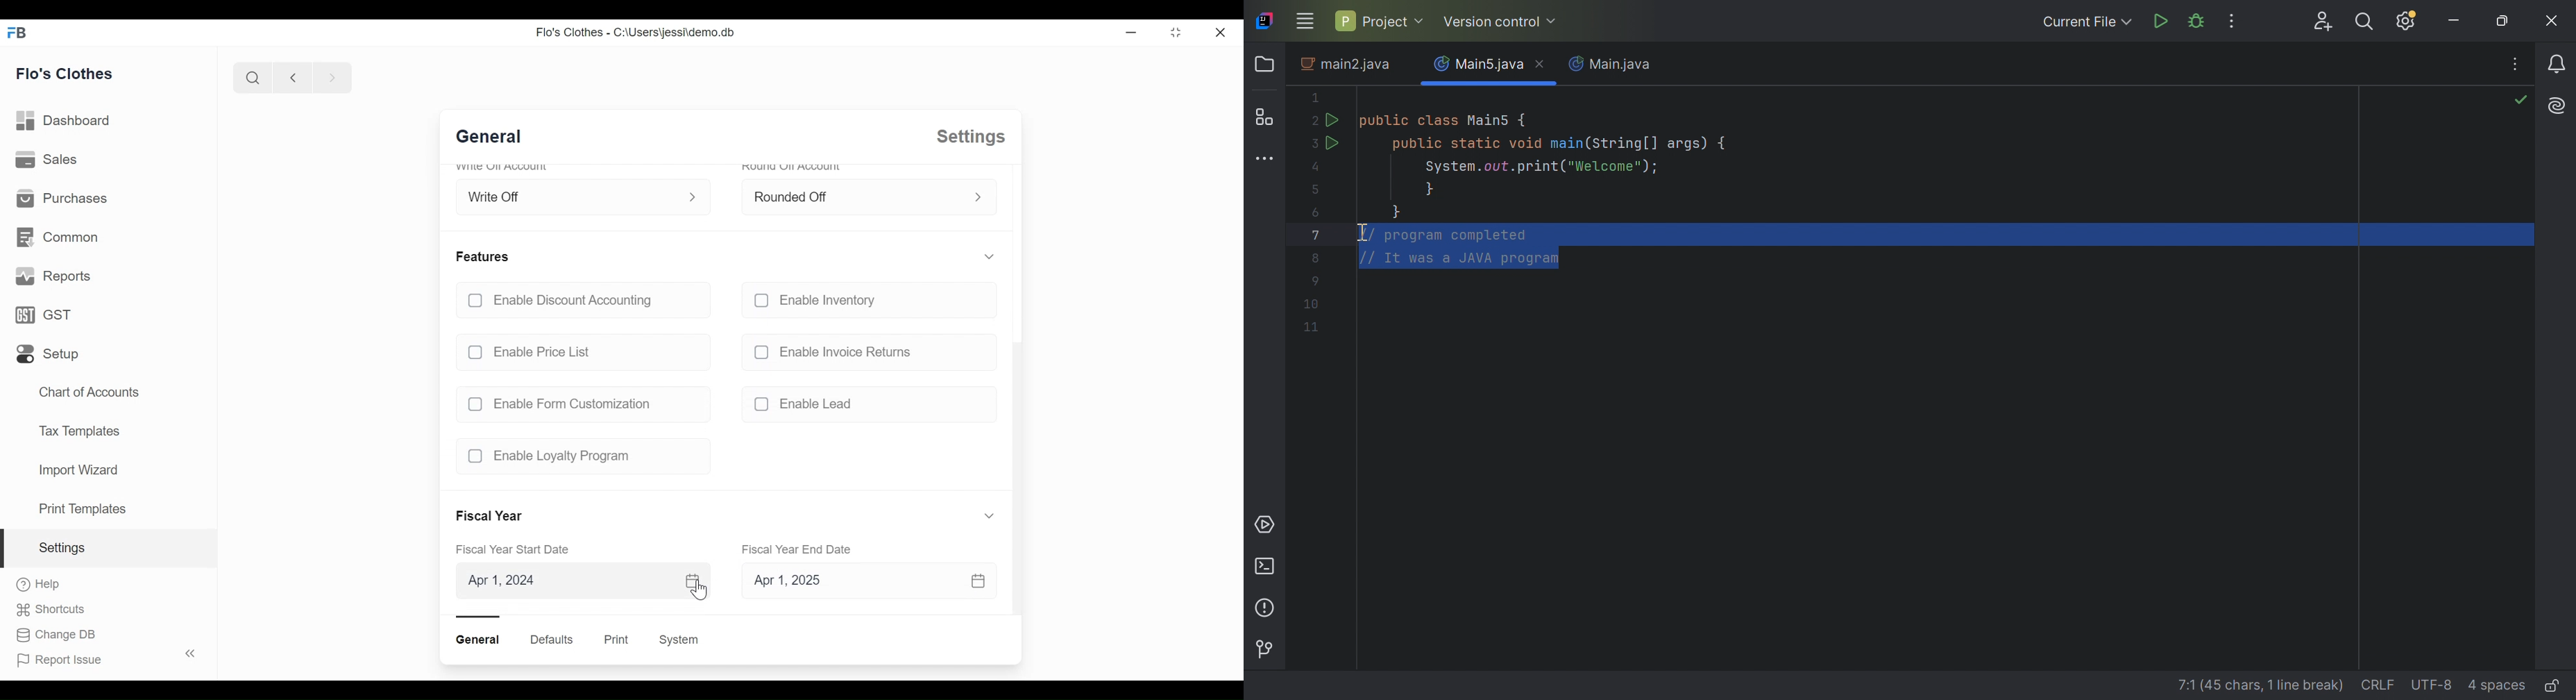 The height and width of the screenshot is (700, 2576). What do you see at coordinates (60, 239) in the screenshot?
I see `Common` at bounding box center [60, 239].